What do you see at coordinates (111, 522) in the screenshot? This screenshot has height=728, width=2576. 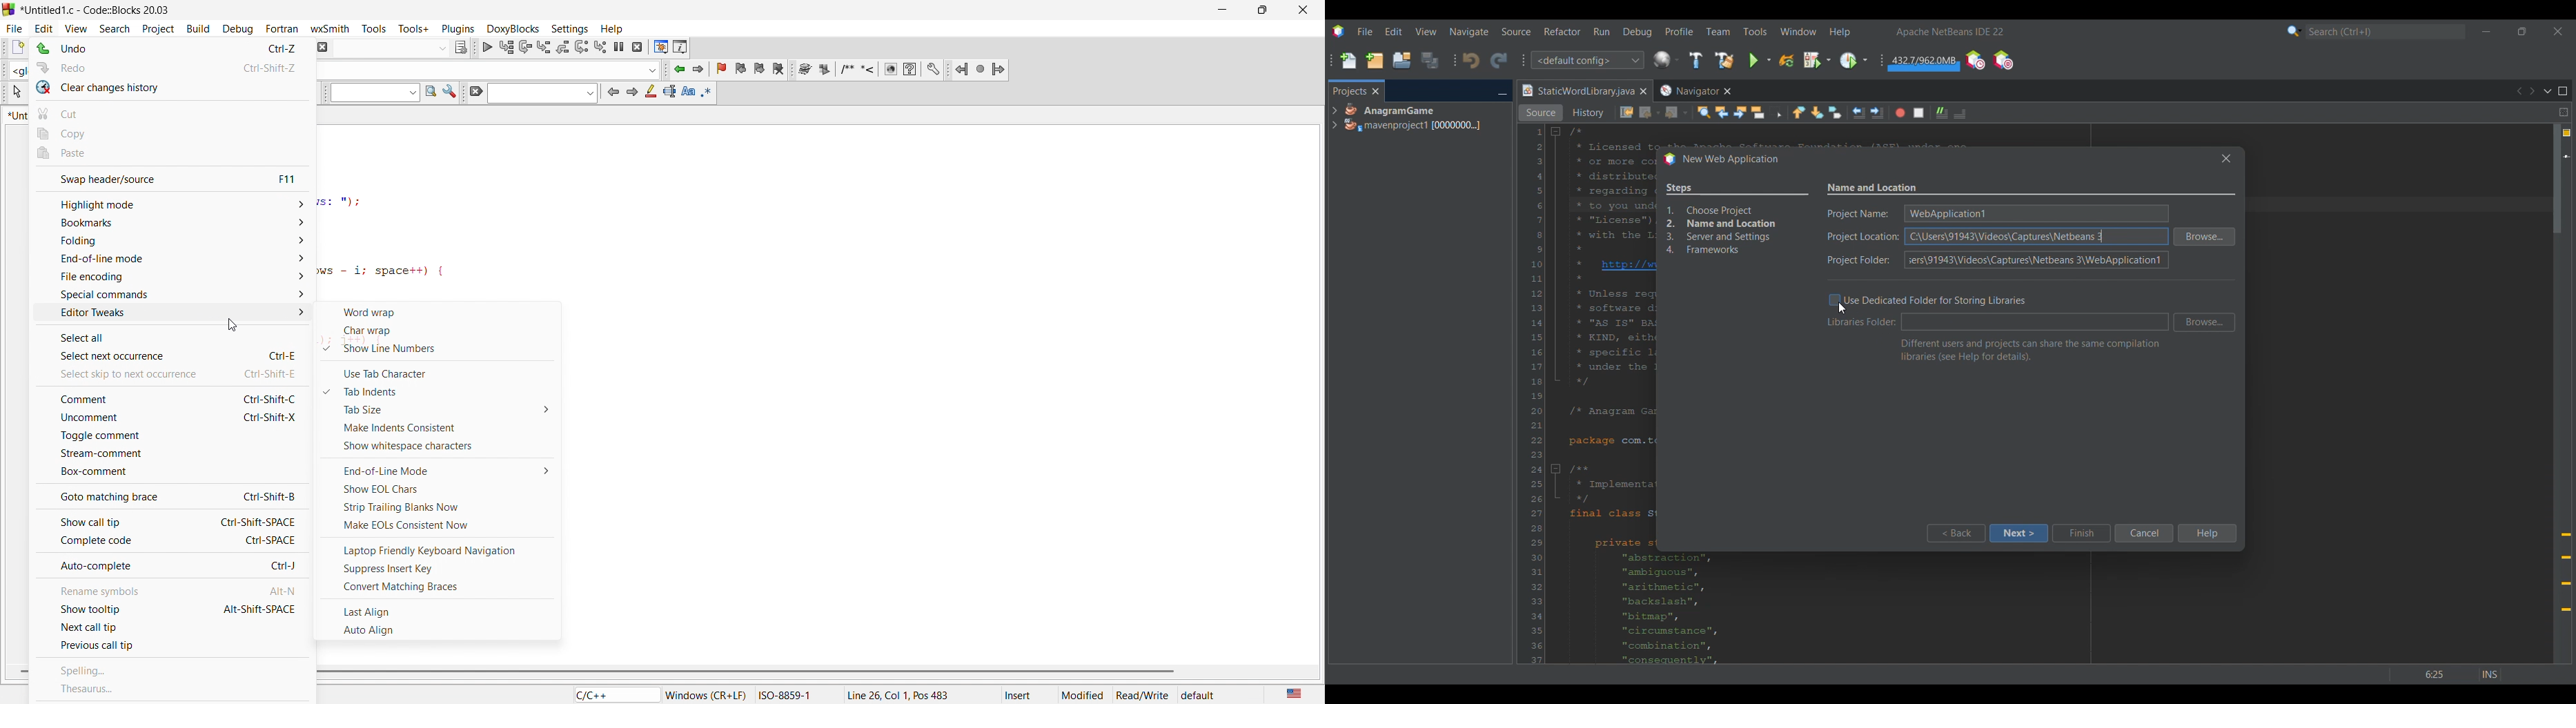 I see `show call tip ` at bounding box center [111, 522].